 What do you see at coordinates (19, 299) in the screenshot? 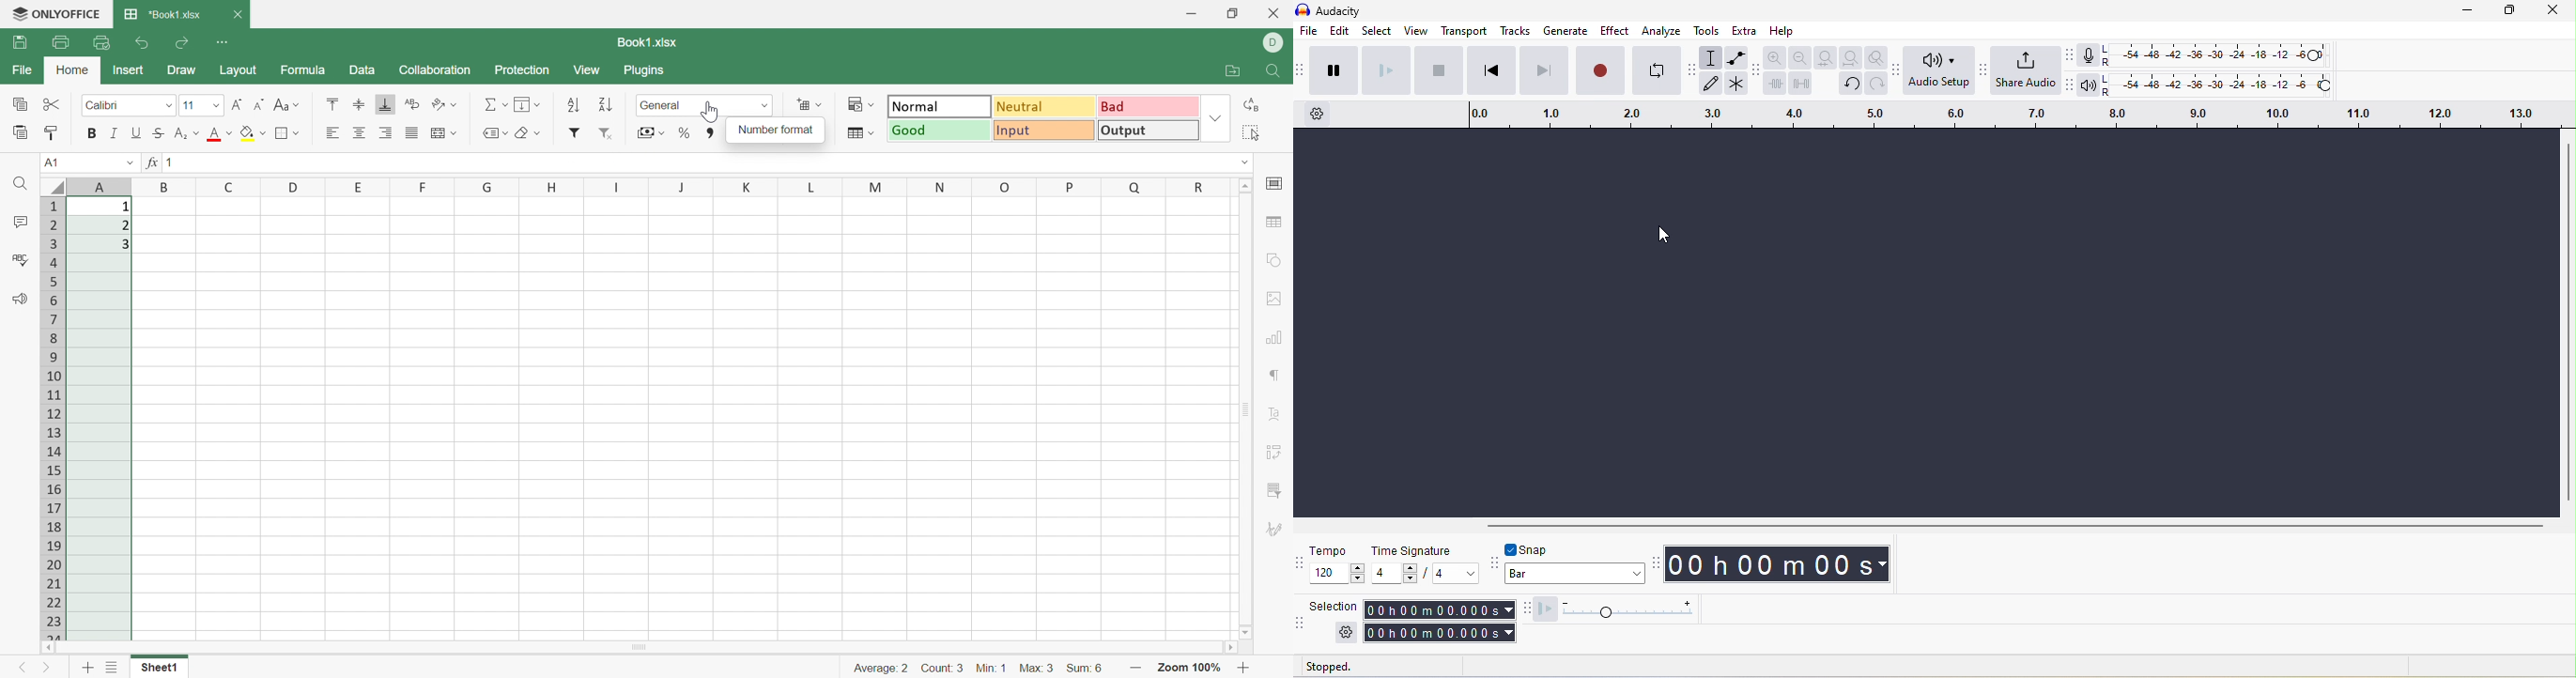
I see `Feedback & Support` at bounding box center [19, 299].